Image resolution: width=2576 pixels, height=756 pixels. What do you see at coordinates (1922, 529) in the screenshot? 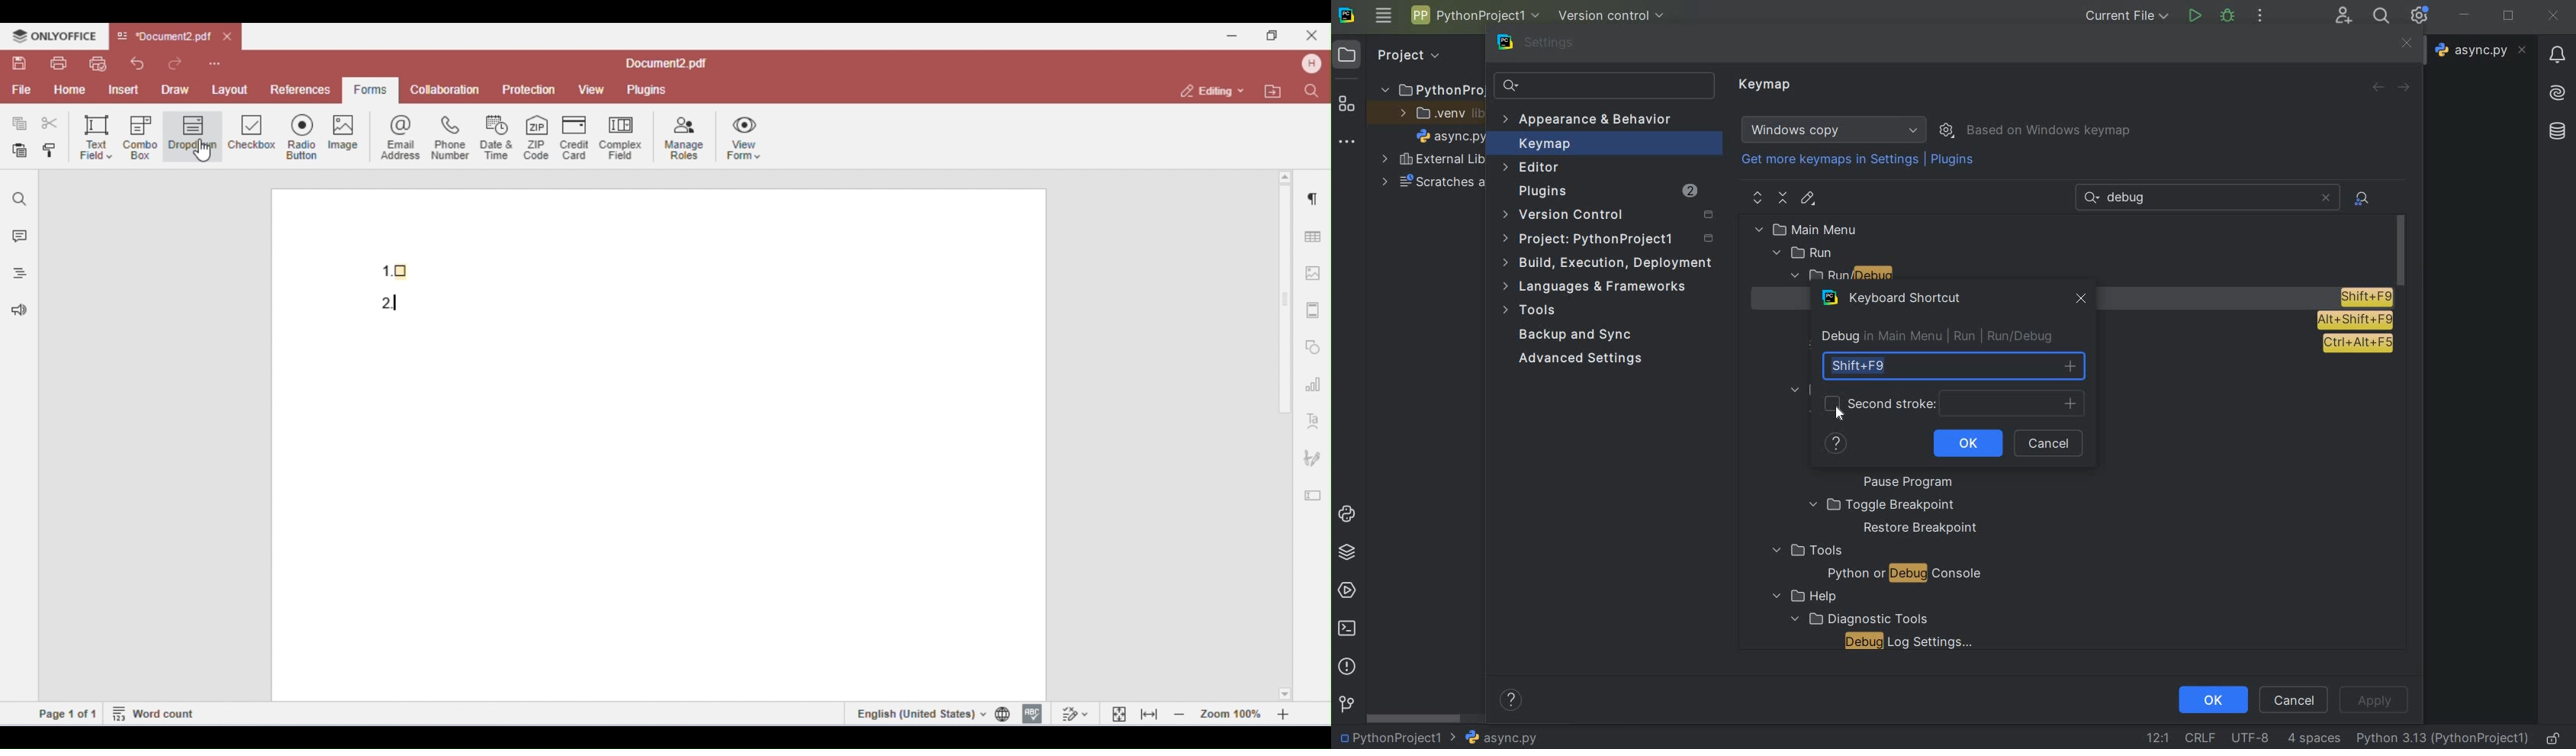
I see `restore breakpoint` at bounding box center [1922, 529].